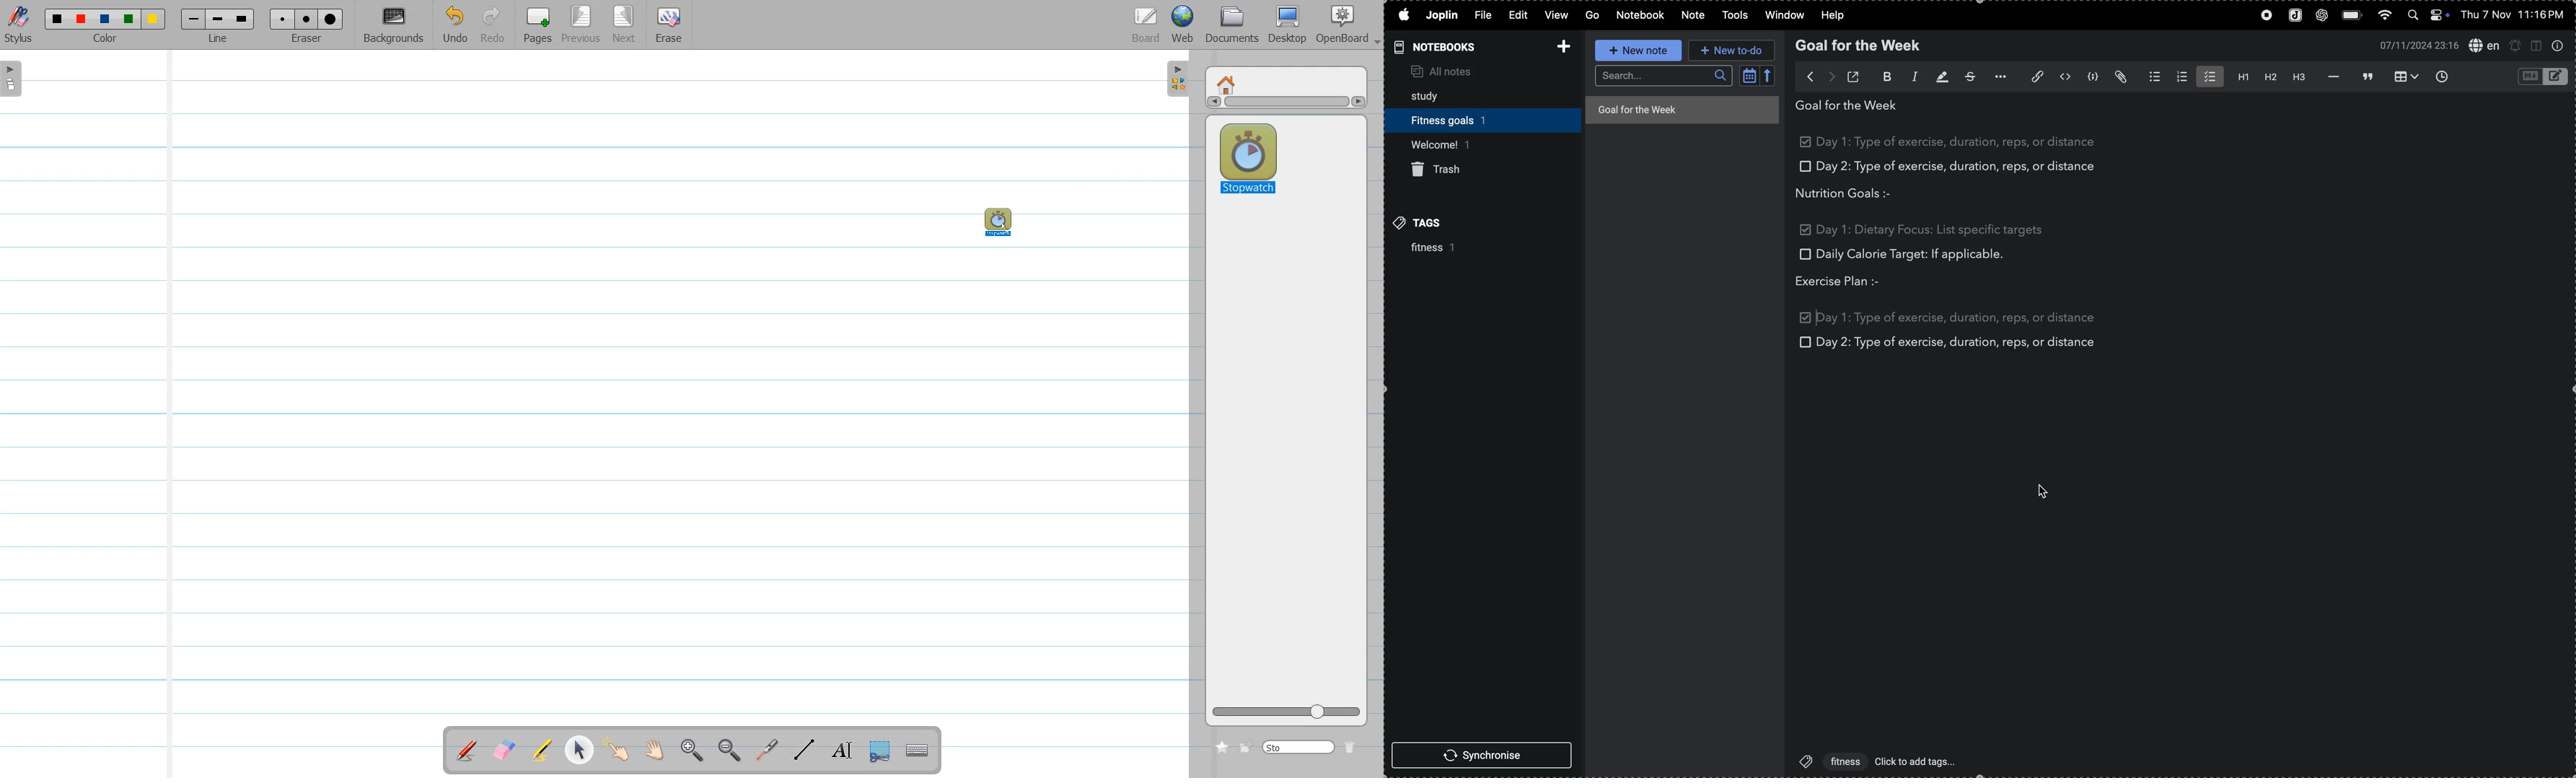  I want to click on spell check, so click(2483, 46).